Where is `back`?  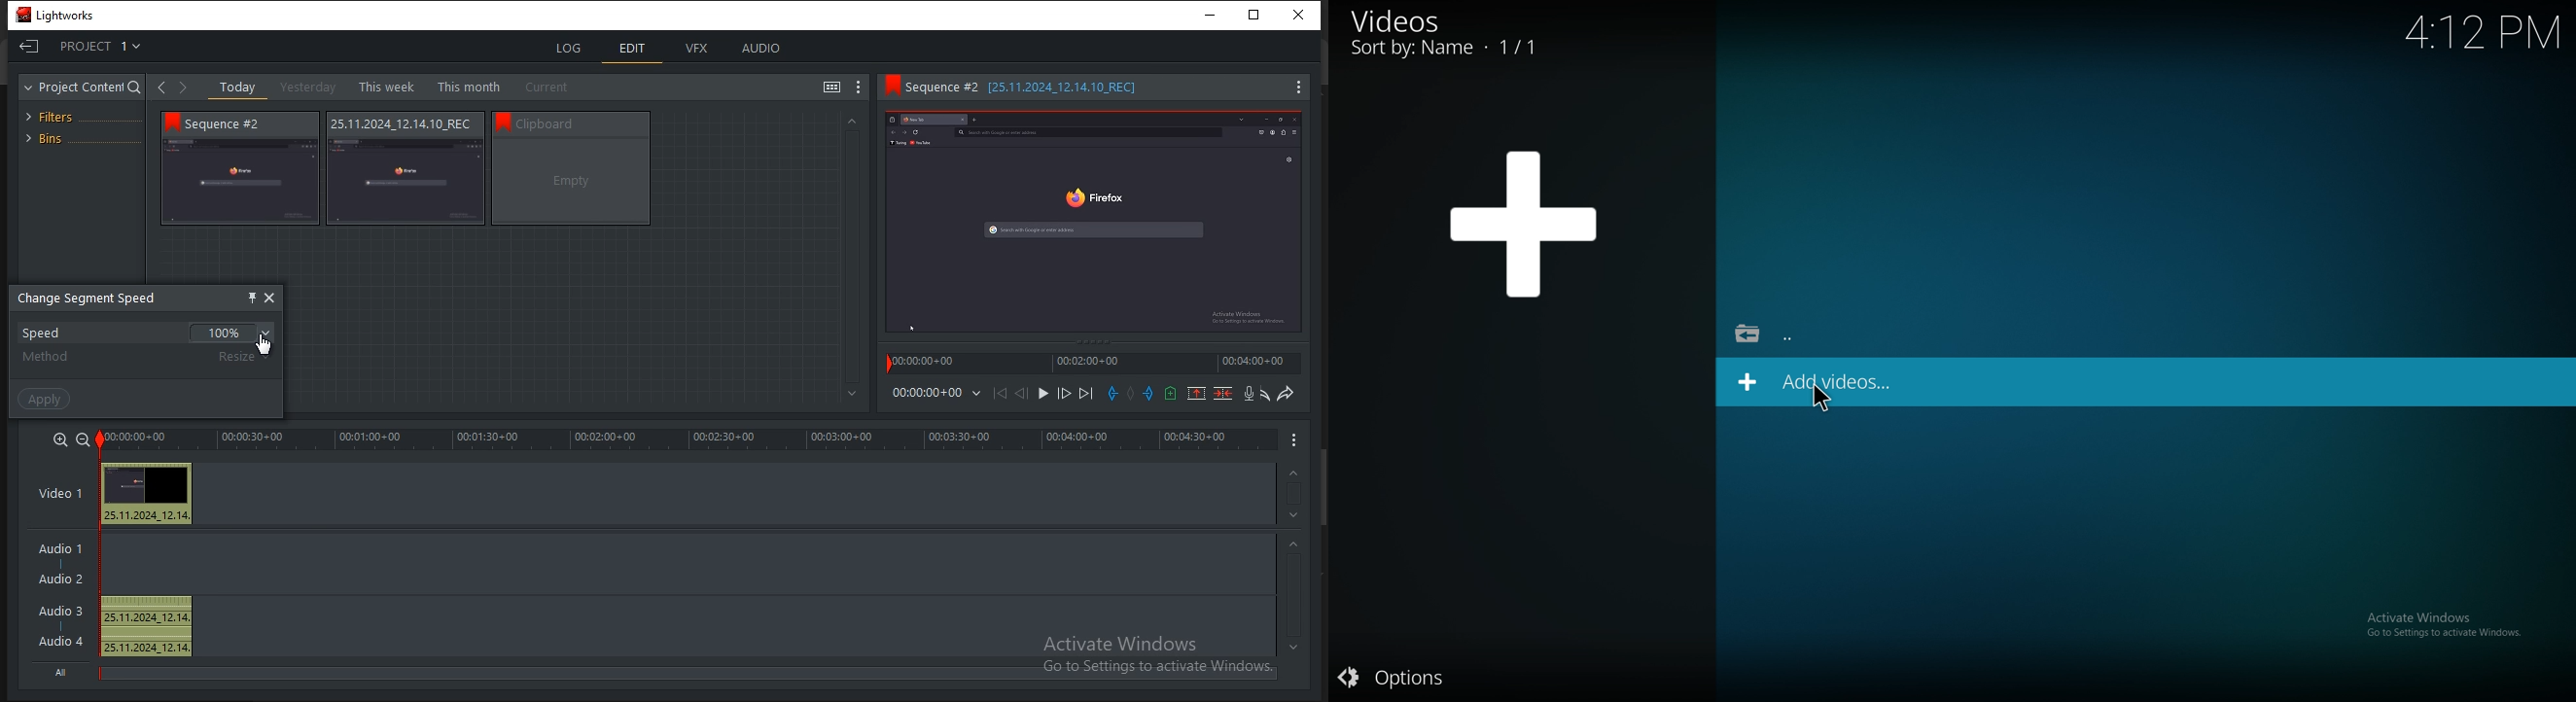
back is located at coordinates (1778, 336).